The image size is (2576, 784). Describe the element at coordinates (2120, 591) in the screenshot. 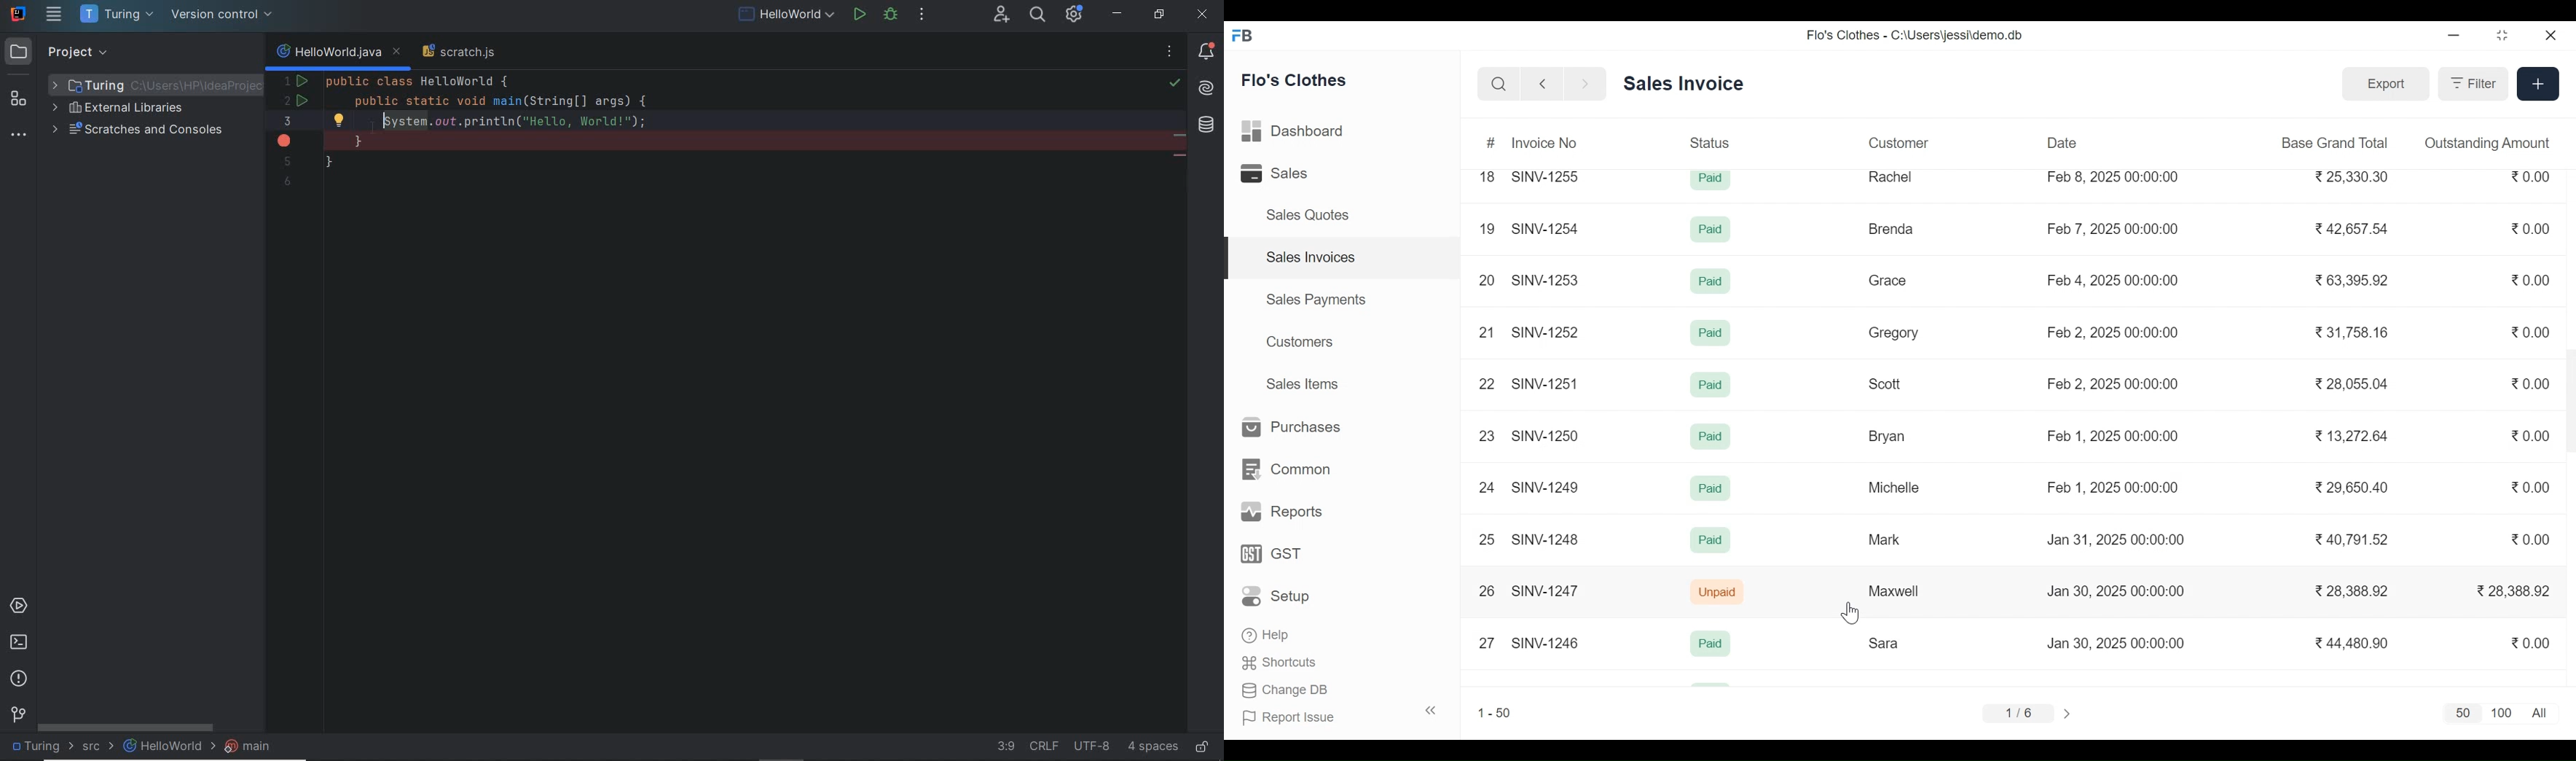

I see `Jan 30, 2025 00:00:00` at that location.